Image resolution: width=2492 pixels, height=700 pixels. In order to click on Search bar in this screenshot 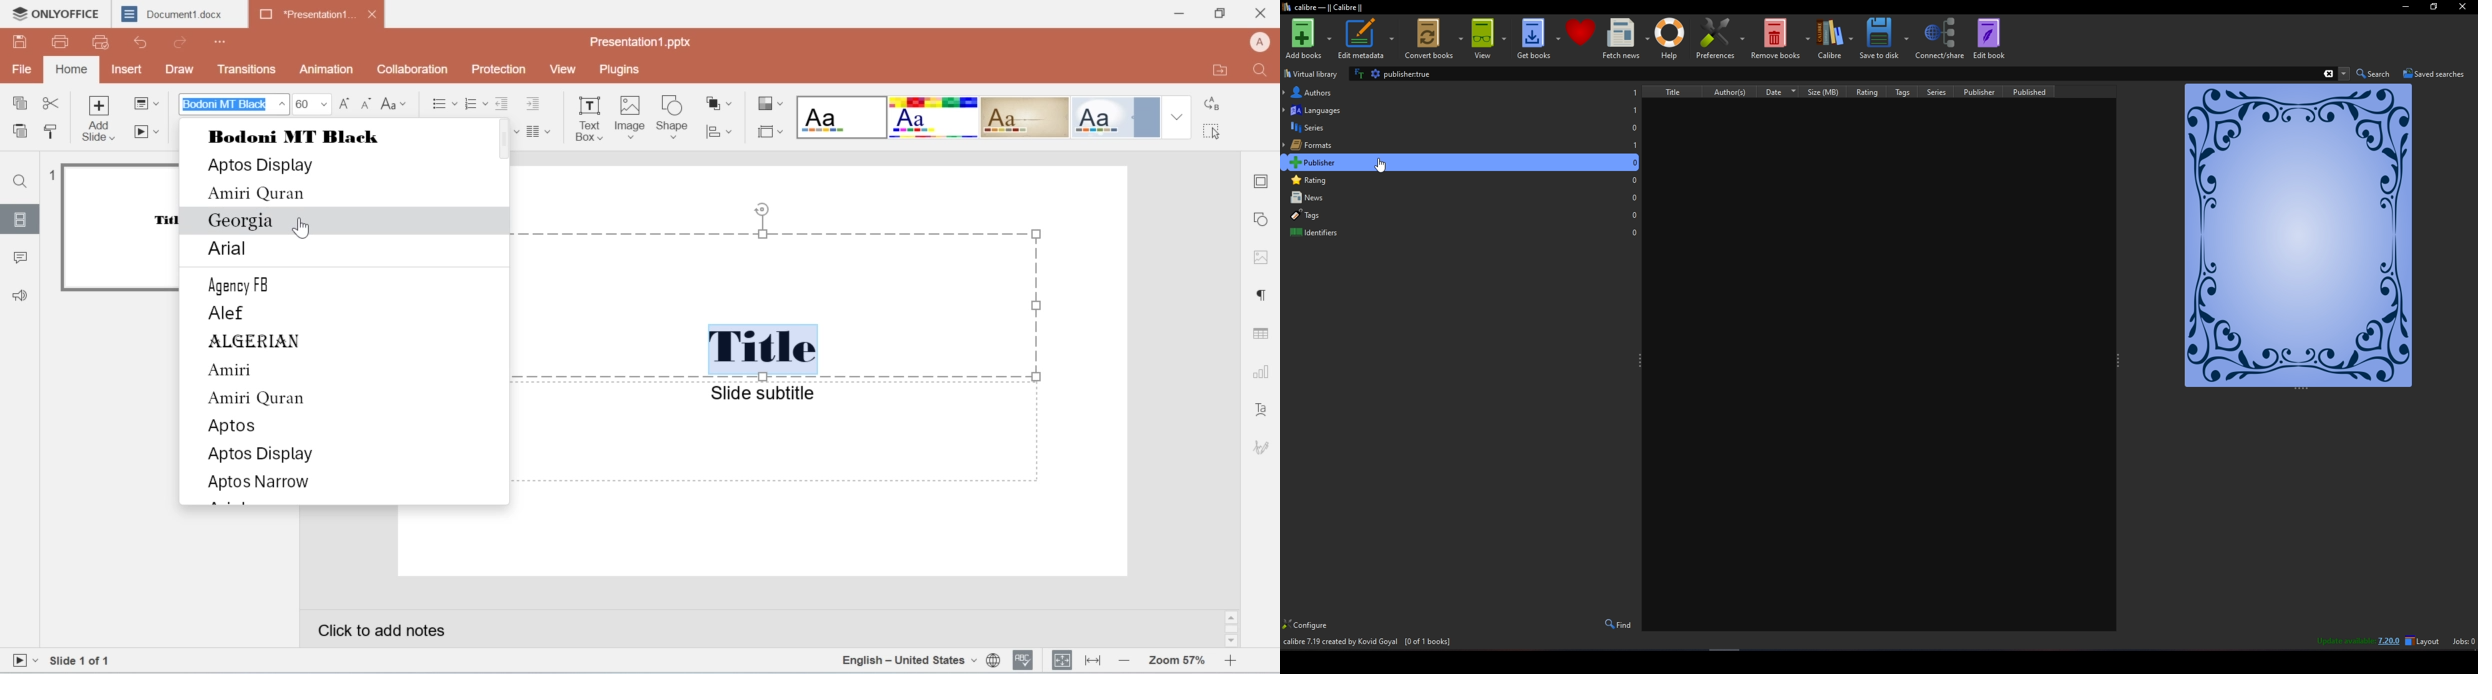, I will do `click(1859, 74)`.